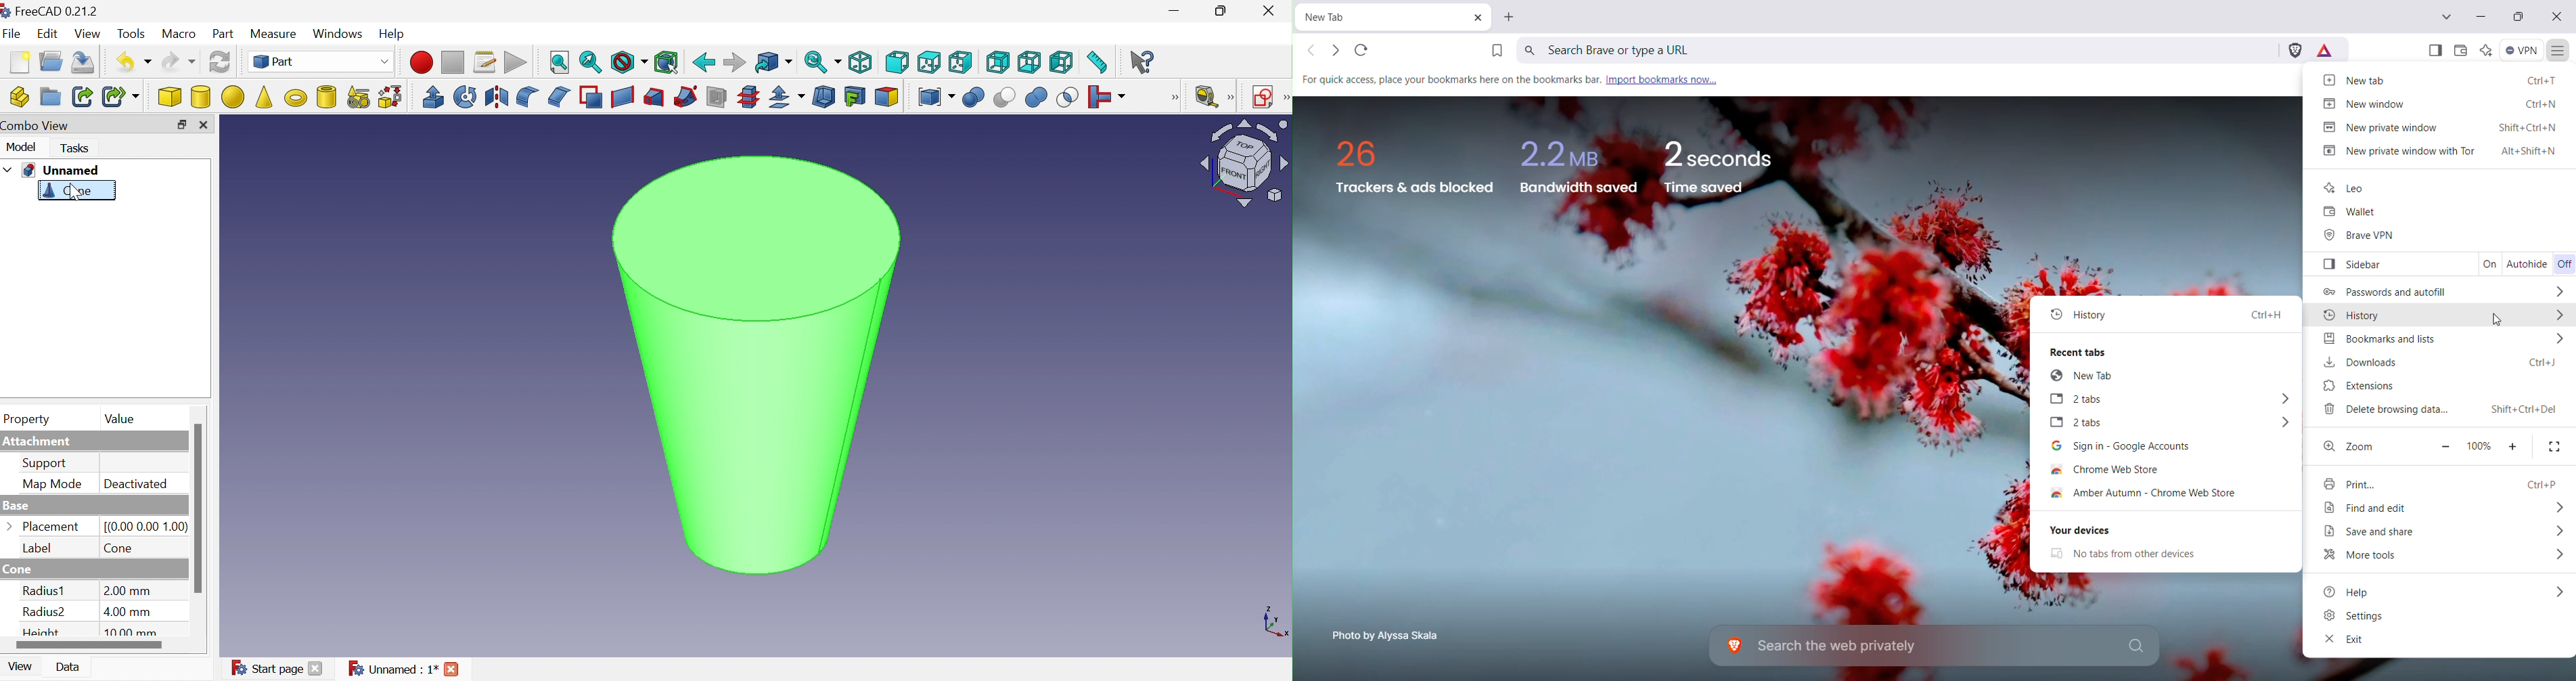 This screenshot has height=700, width=2576. What do you see at coordinates (391, 32) in the screenshot?
I see `Help` at bounding box center [391, 32].